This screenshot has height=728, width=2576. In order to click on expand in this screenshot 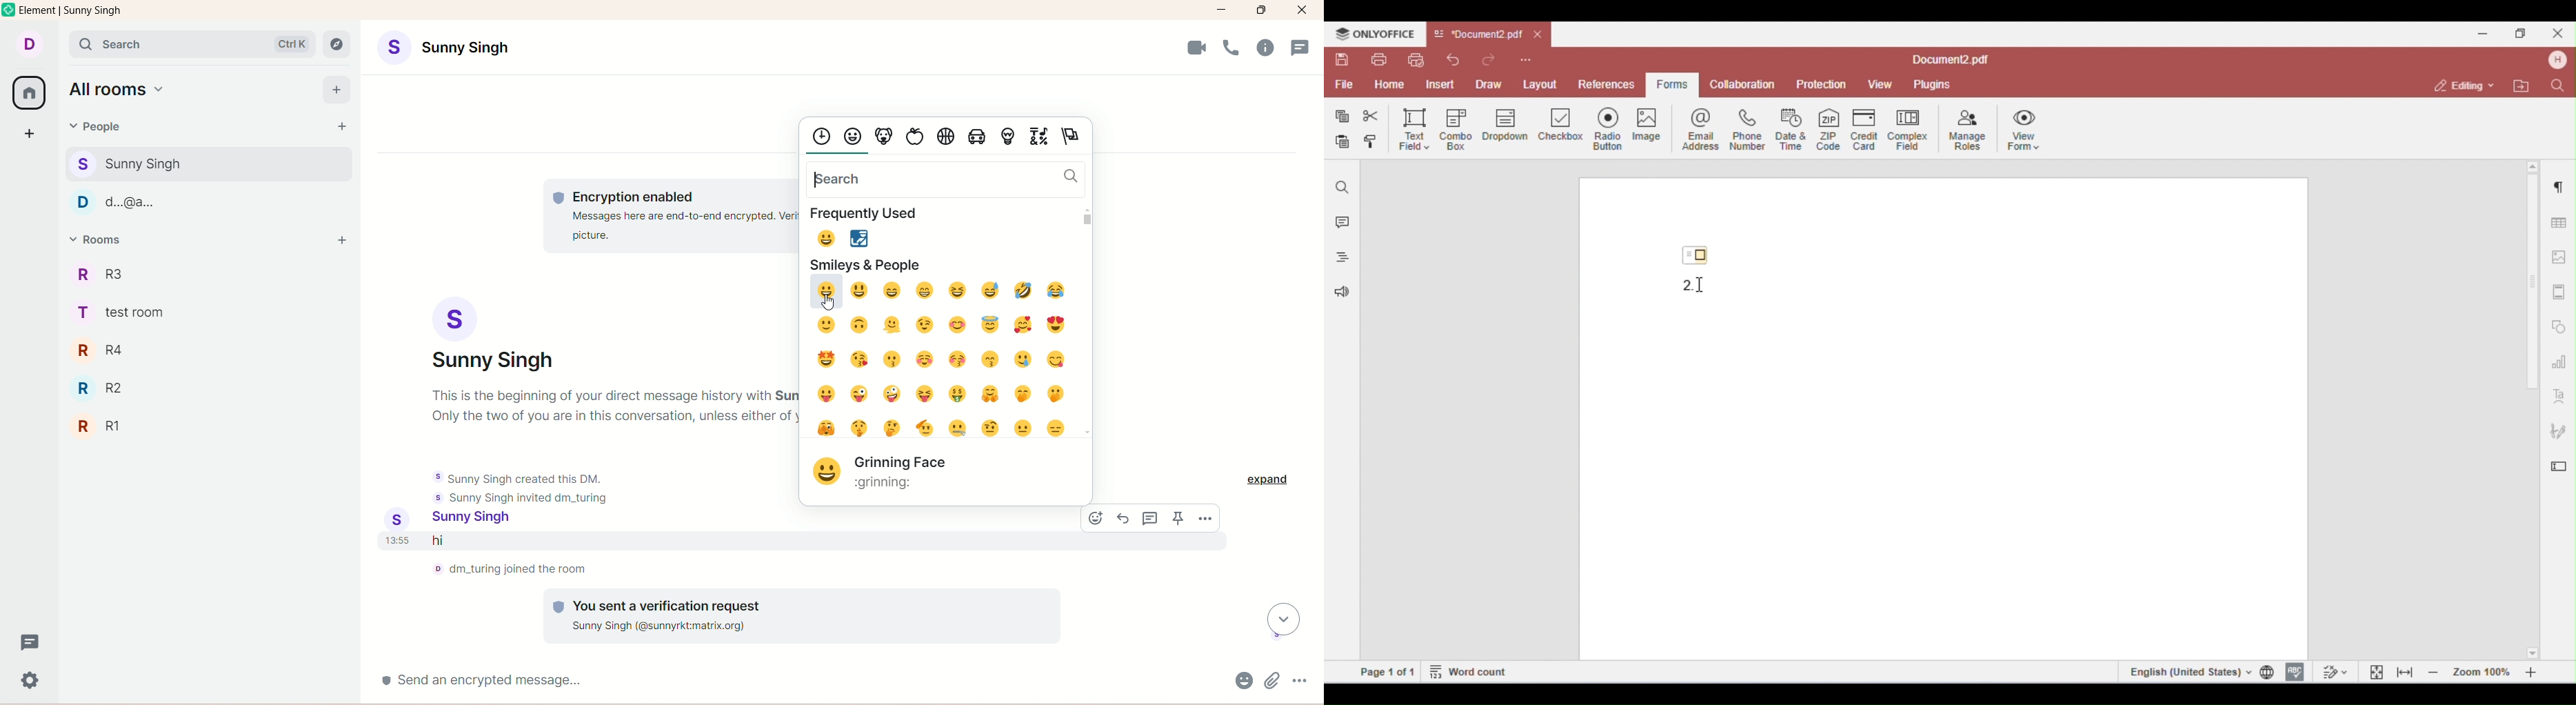, I will do `click(1268, 480)`.